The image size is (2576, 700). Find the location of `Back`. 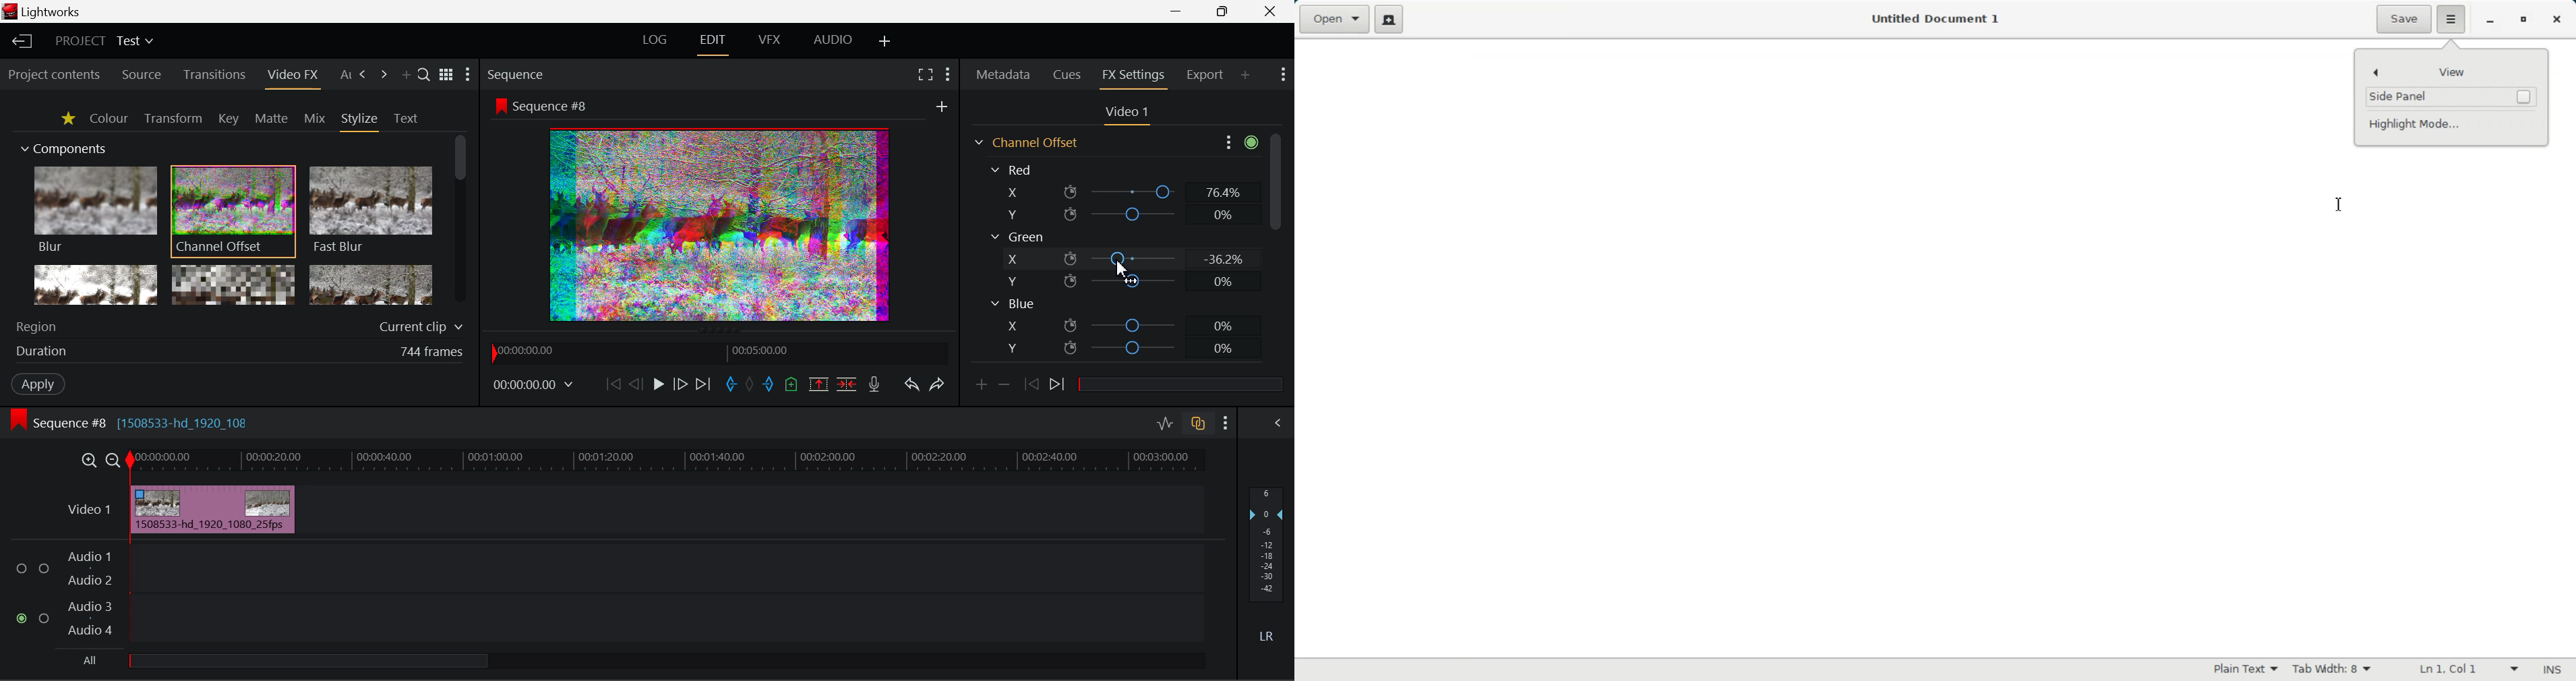

Back is located at coordinates (2378, 72).